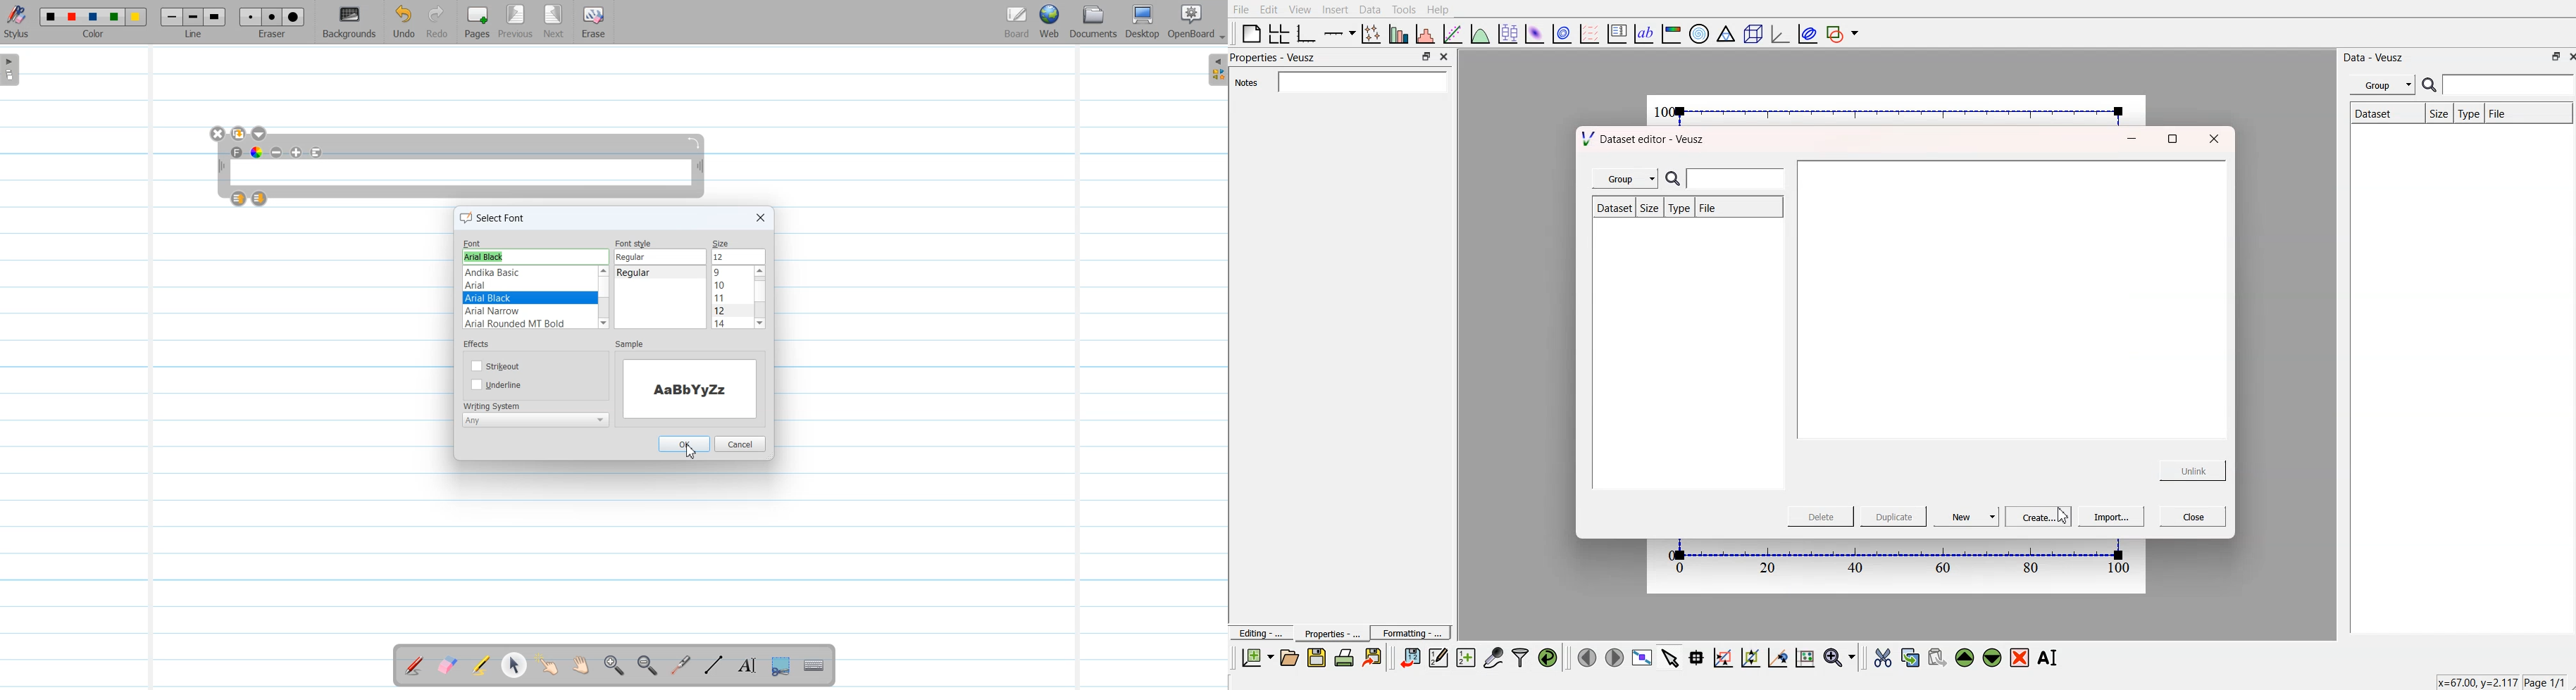 The image size is (2576, 700). Describe the element at coordinates (1300, 9) in the screenshot. I see `View` at that location.